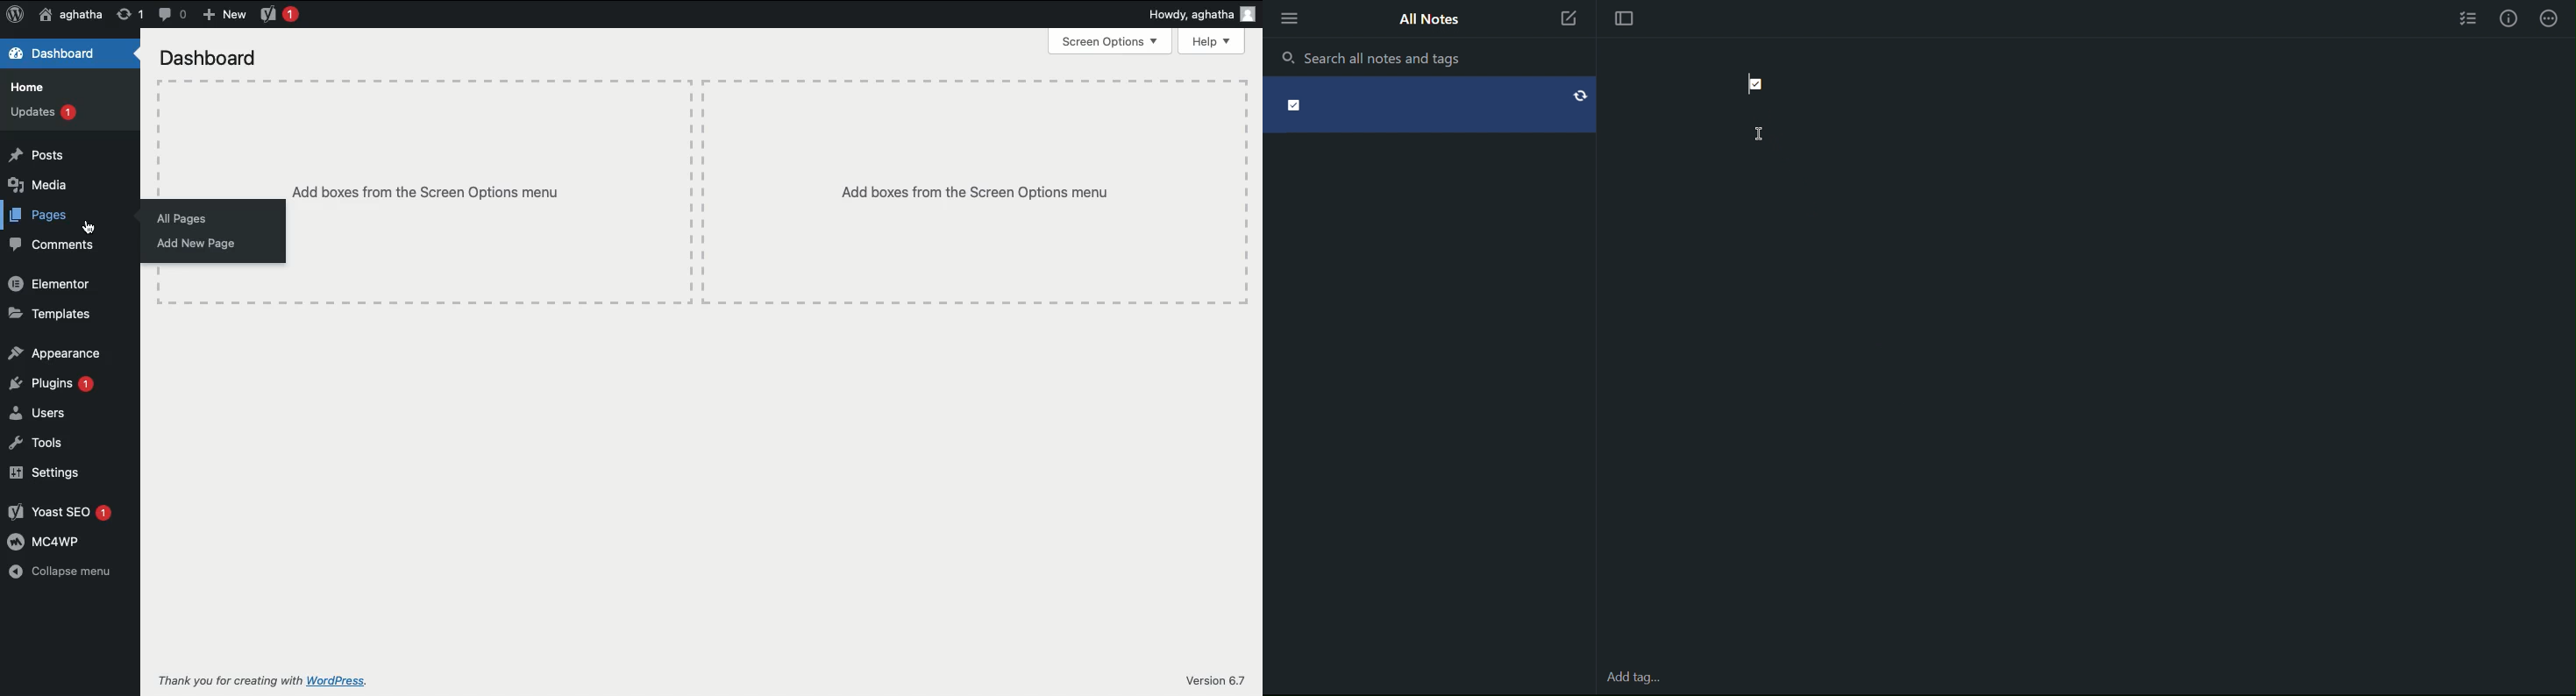 This screenshot has width=2576, height=700. Describe the element at coordinates (60, 572) in the screenshot. I see `Collapse menu` at that location.